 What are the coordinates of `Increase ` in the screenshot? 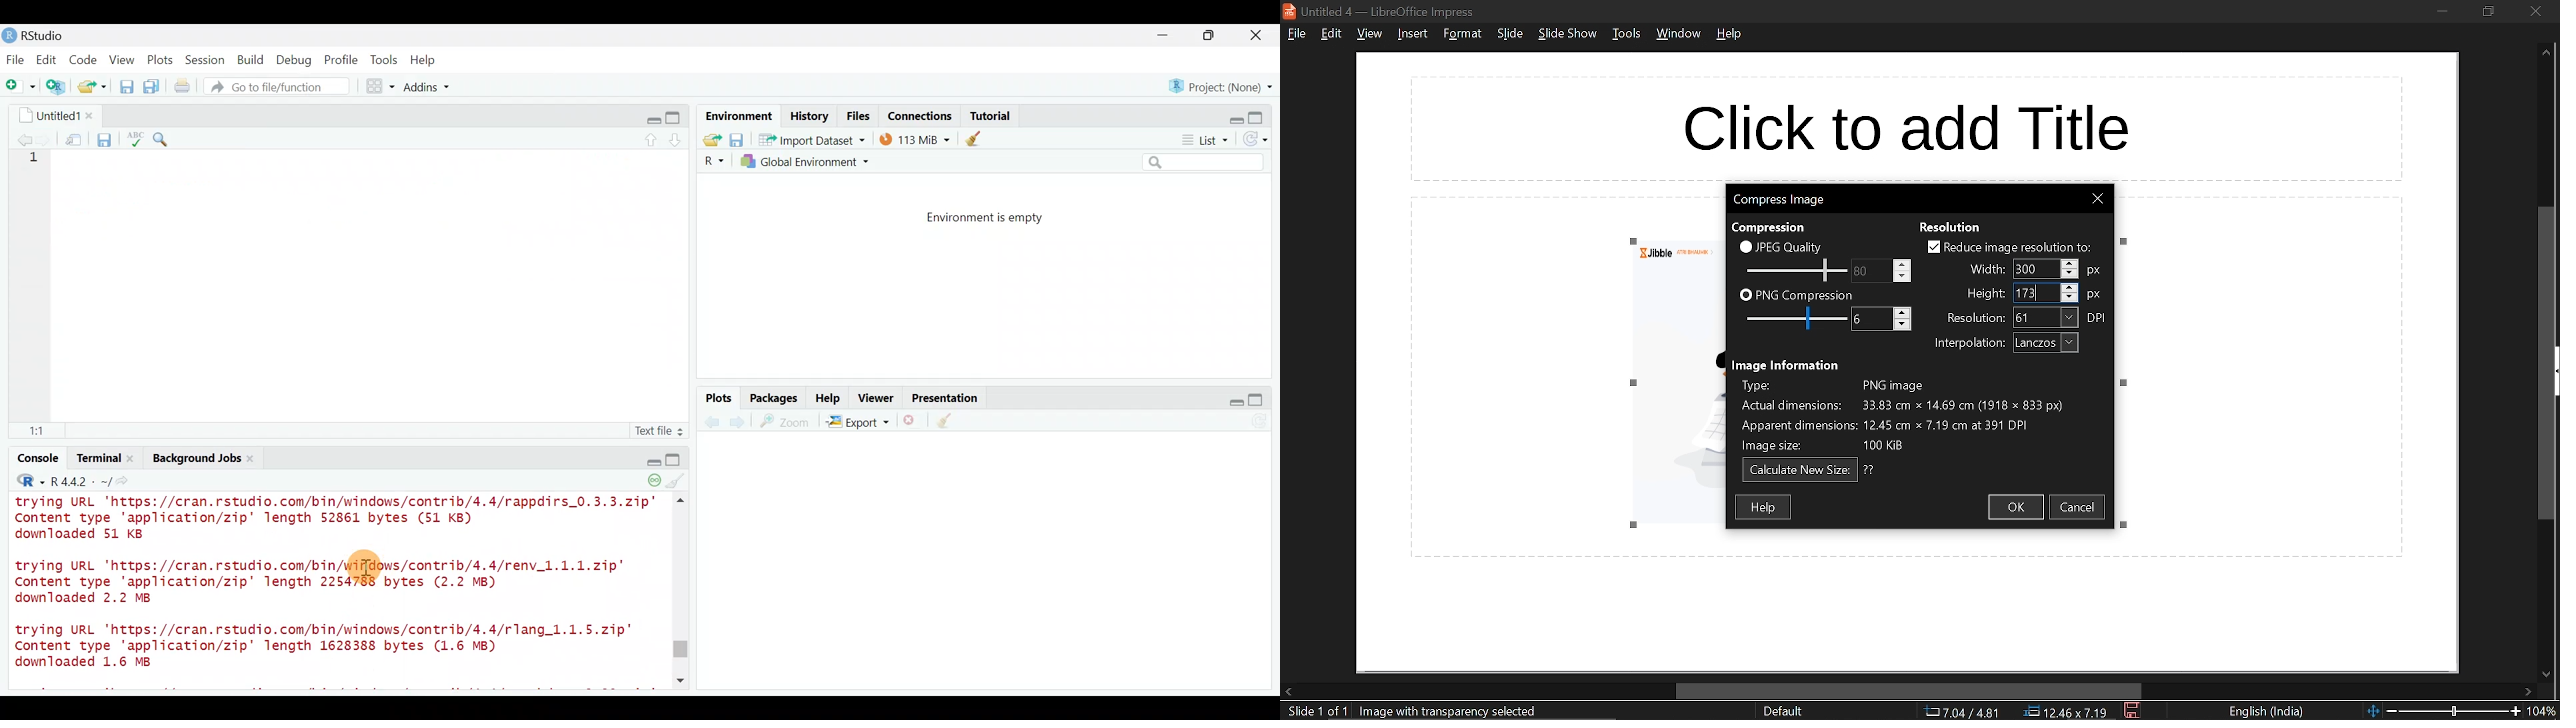 It's located at (1903, 262).